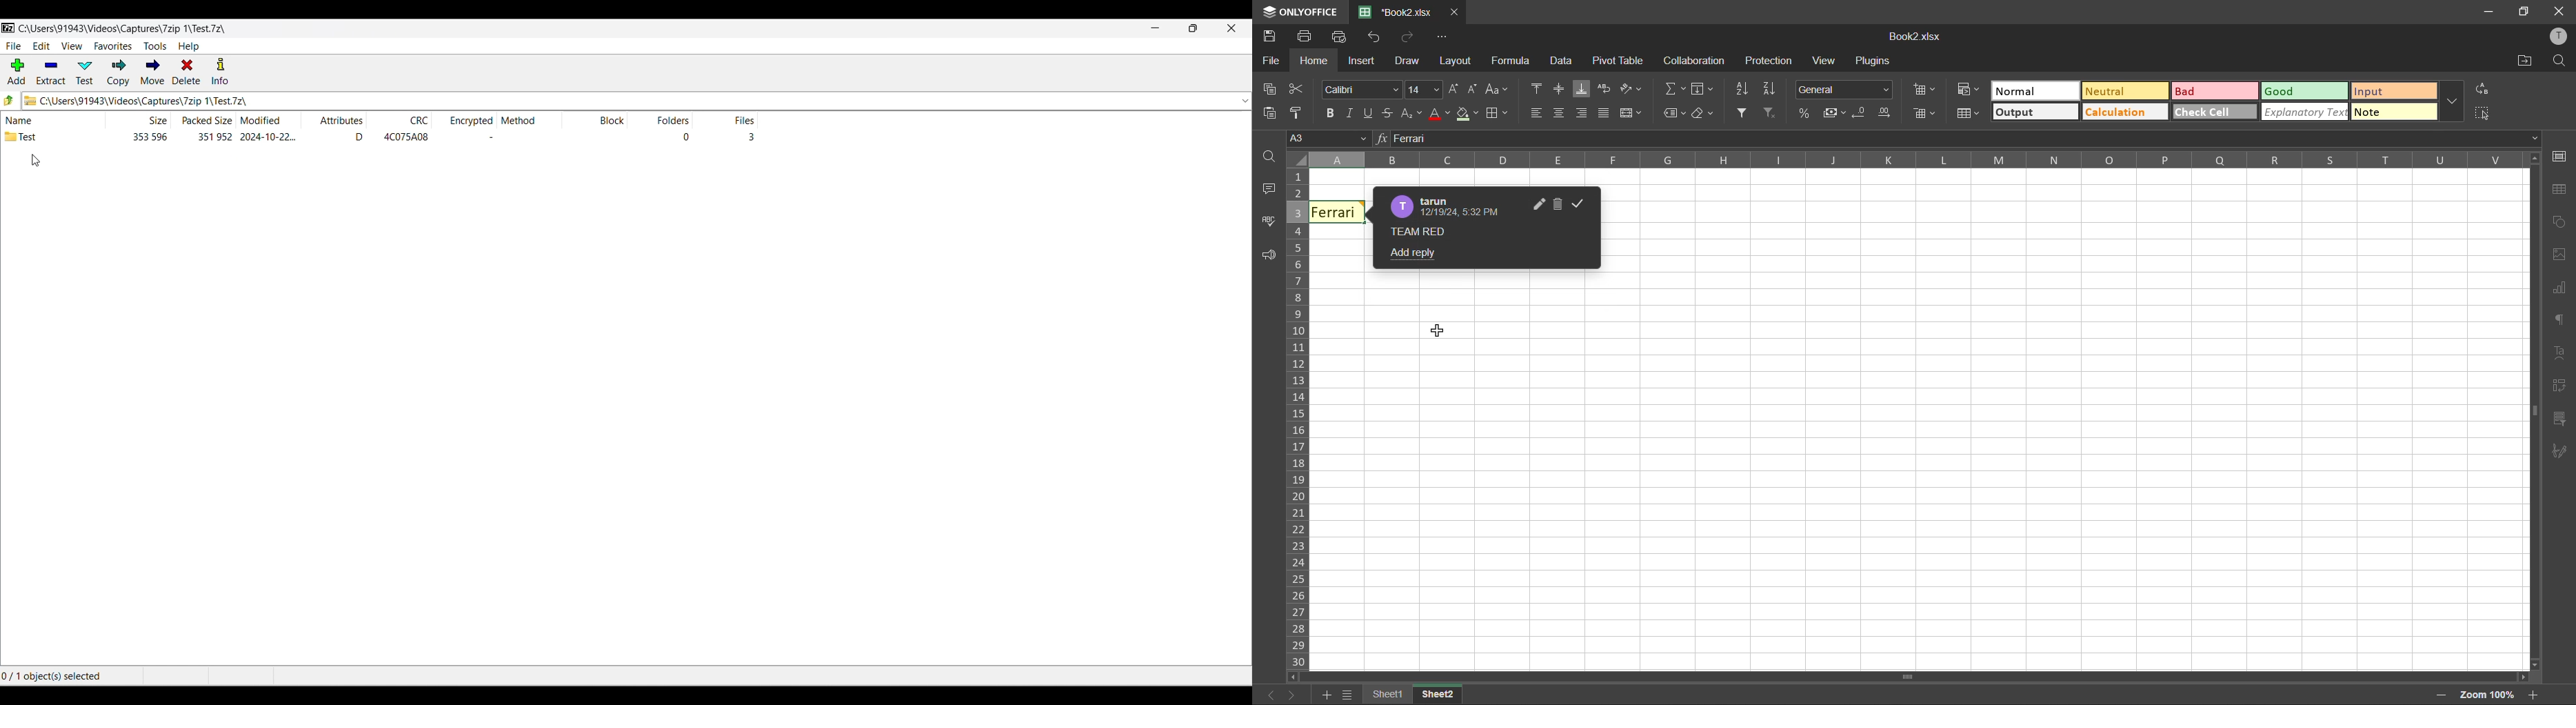 The height and width of the screenshot is (728, 2576). What do you see at coordinates (2558, 224) in the screenshot?
I see `shapes` at bounding box center [2558, 224].